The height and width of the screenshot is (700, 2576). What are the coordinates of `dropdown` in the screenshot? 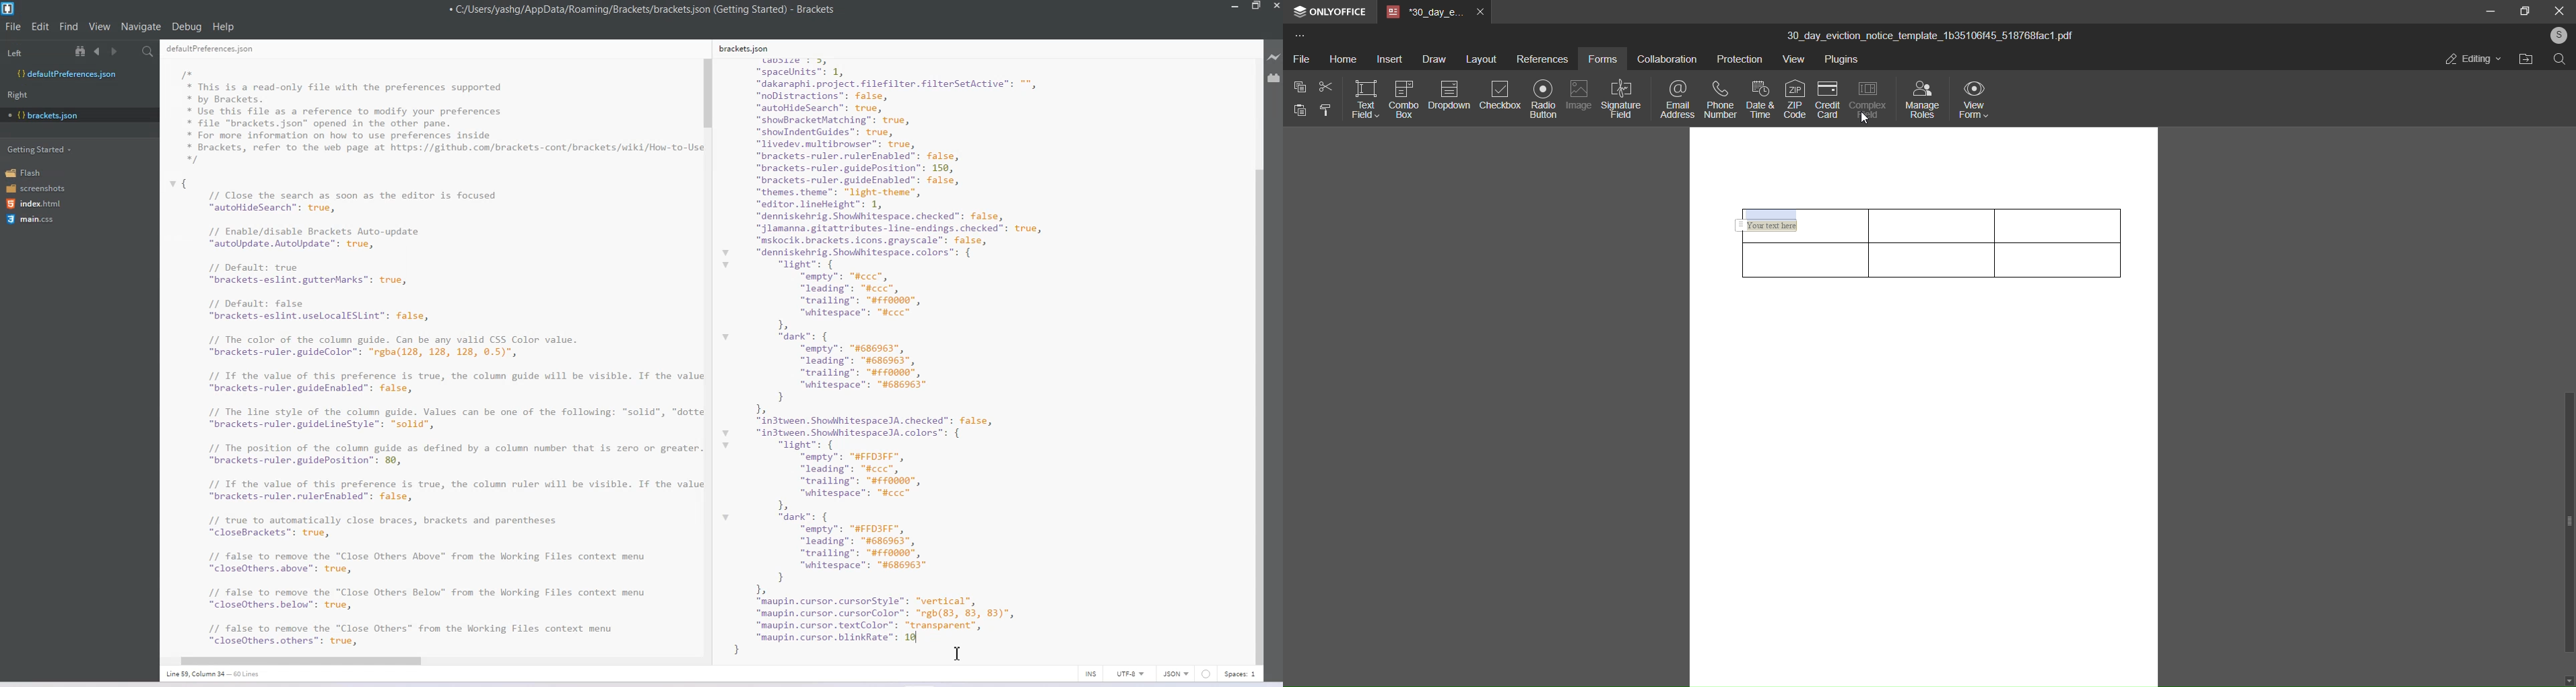 It's located at (1448, 94).